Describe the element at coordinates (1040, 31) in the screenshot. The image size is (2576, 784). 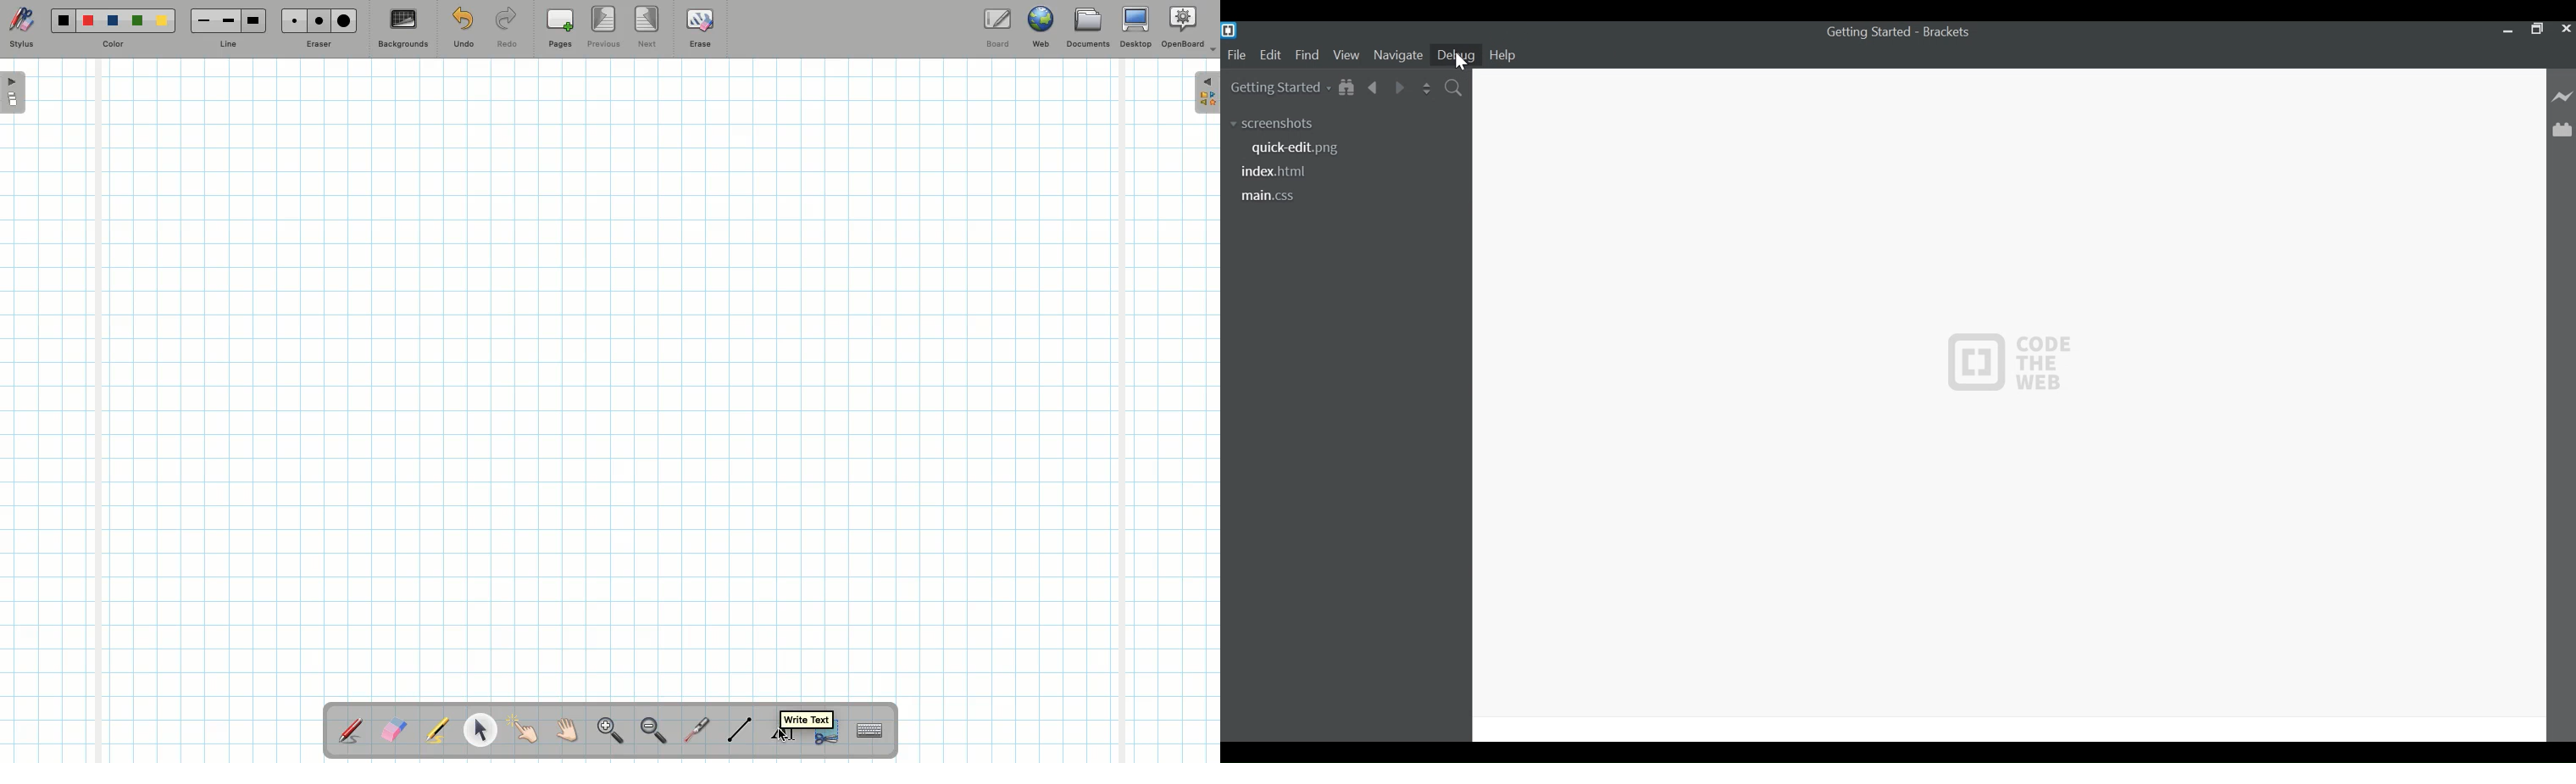
I see `Web` at that location.